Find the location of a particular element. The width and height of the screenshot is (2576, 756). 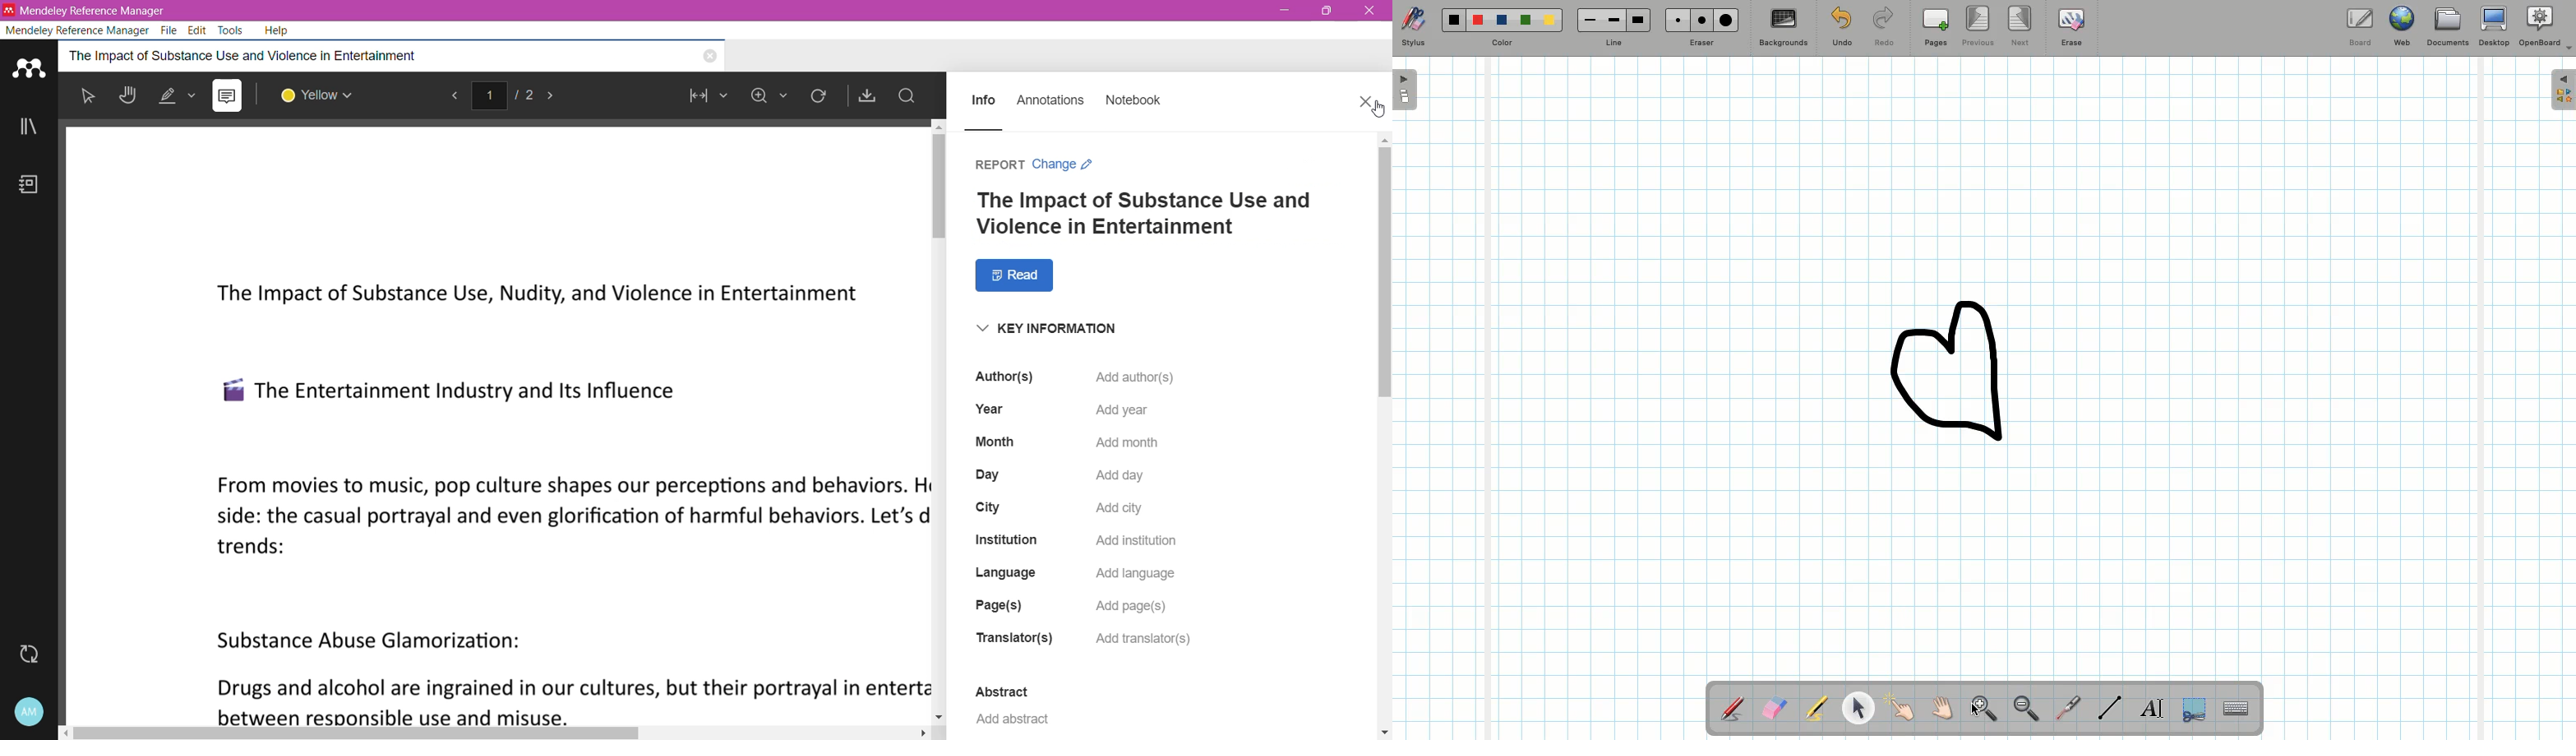

Abstract is located at coordinates (1007, 692).